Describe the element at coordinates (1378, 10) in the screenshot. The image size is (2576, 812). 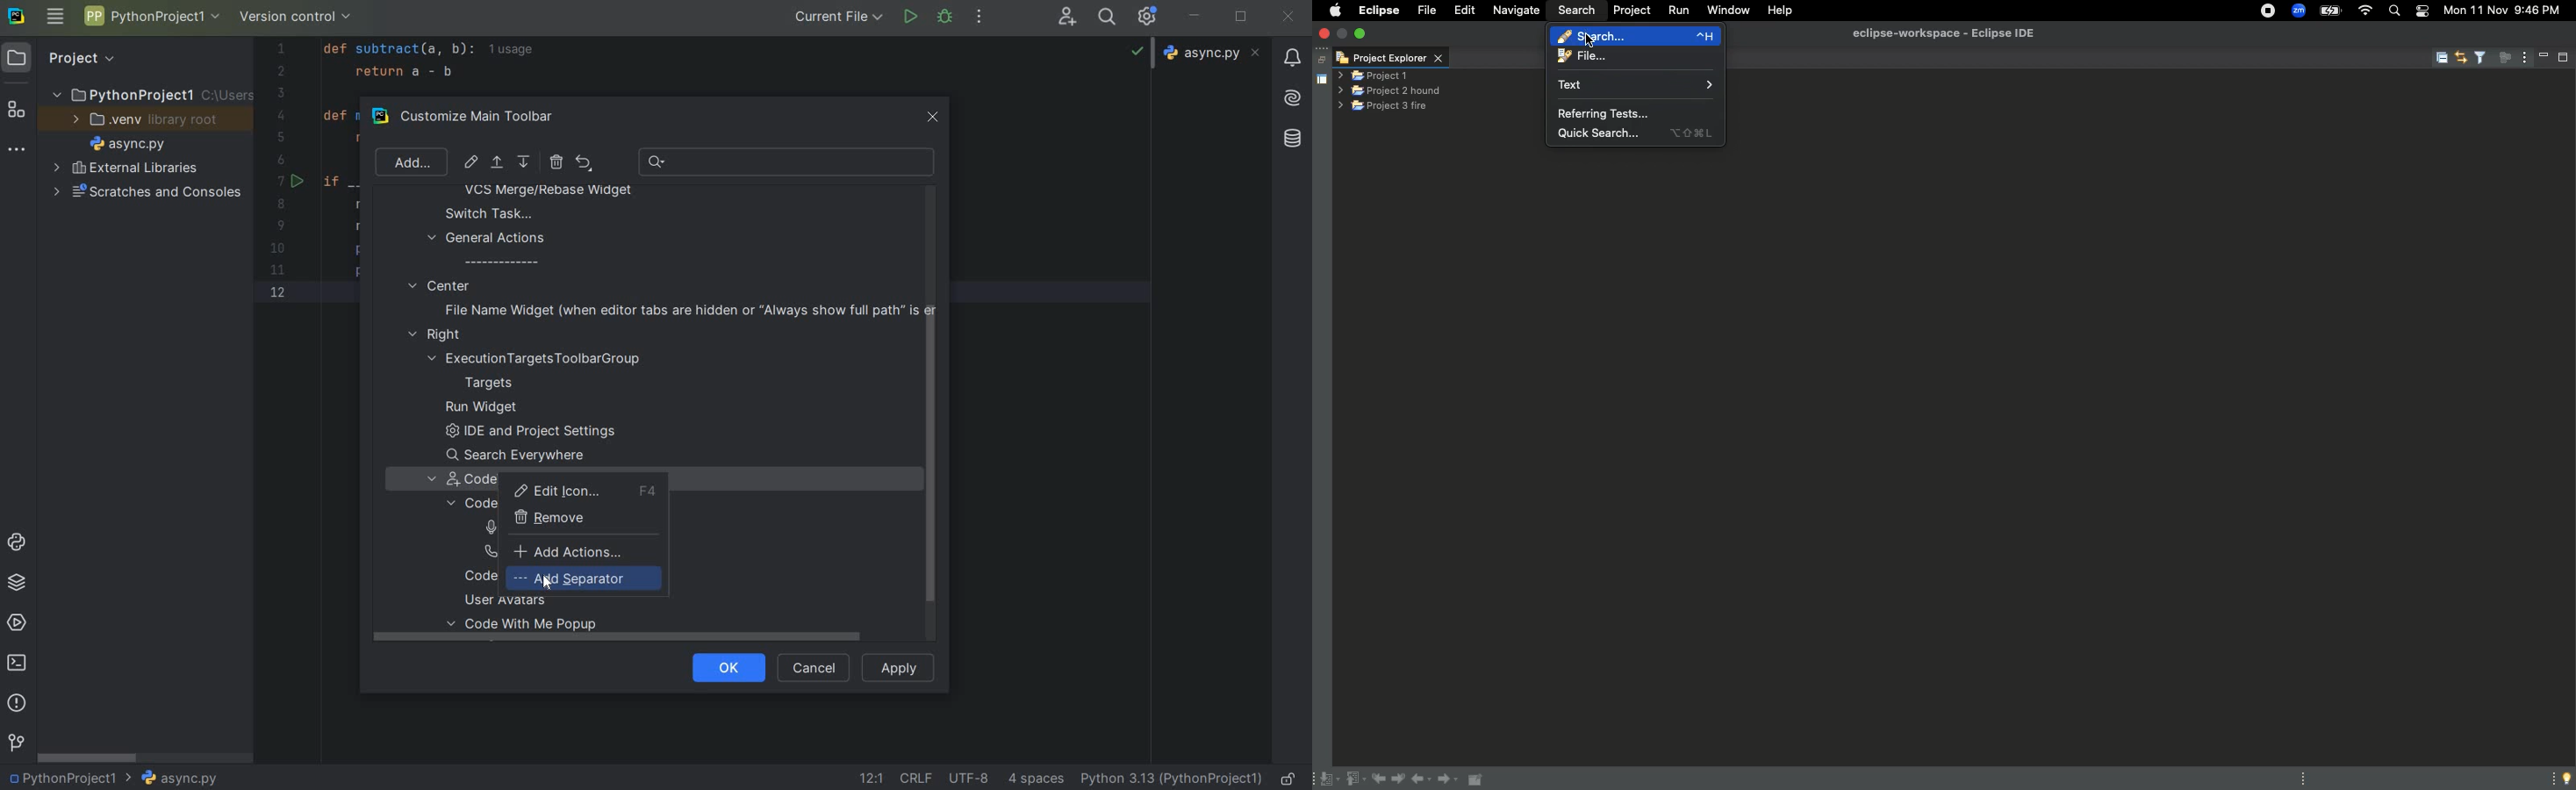
I see `Eclipse` at that location.